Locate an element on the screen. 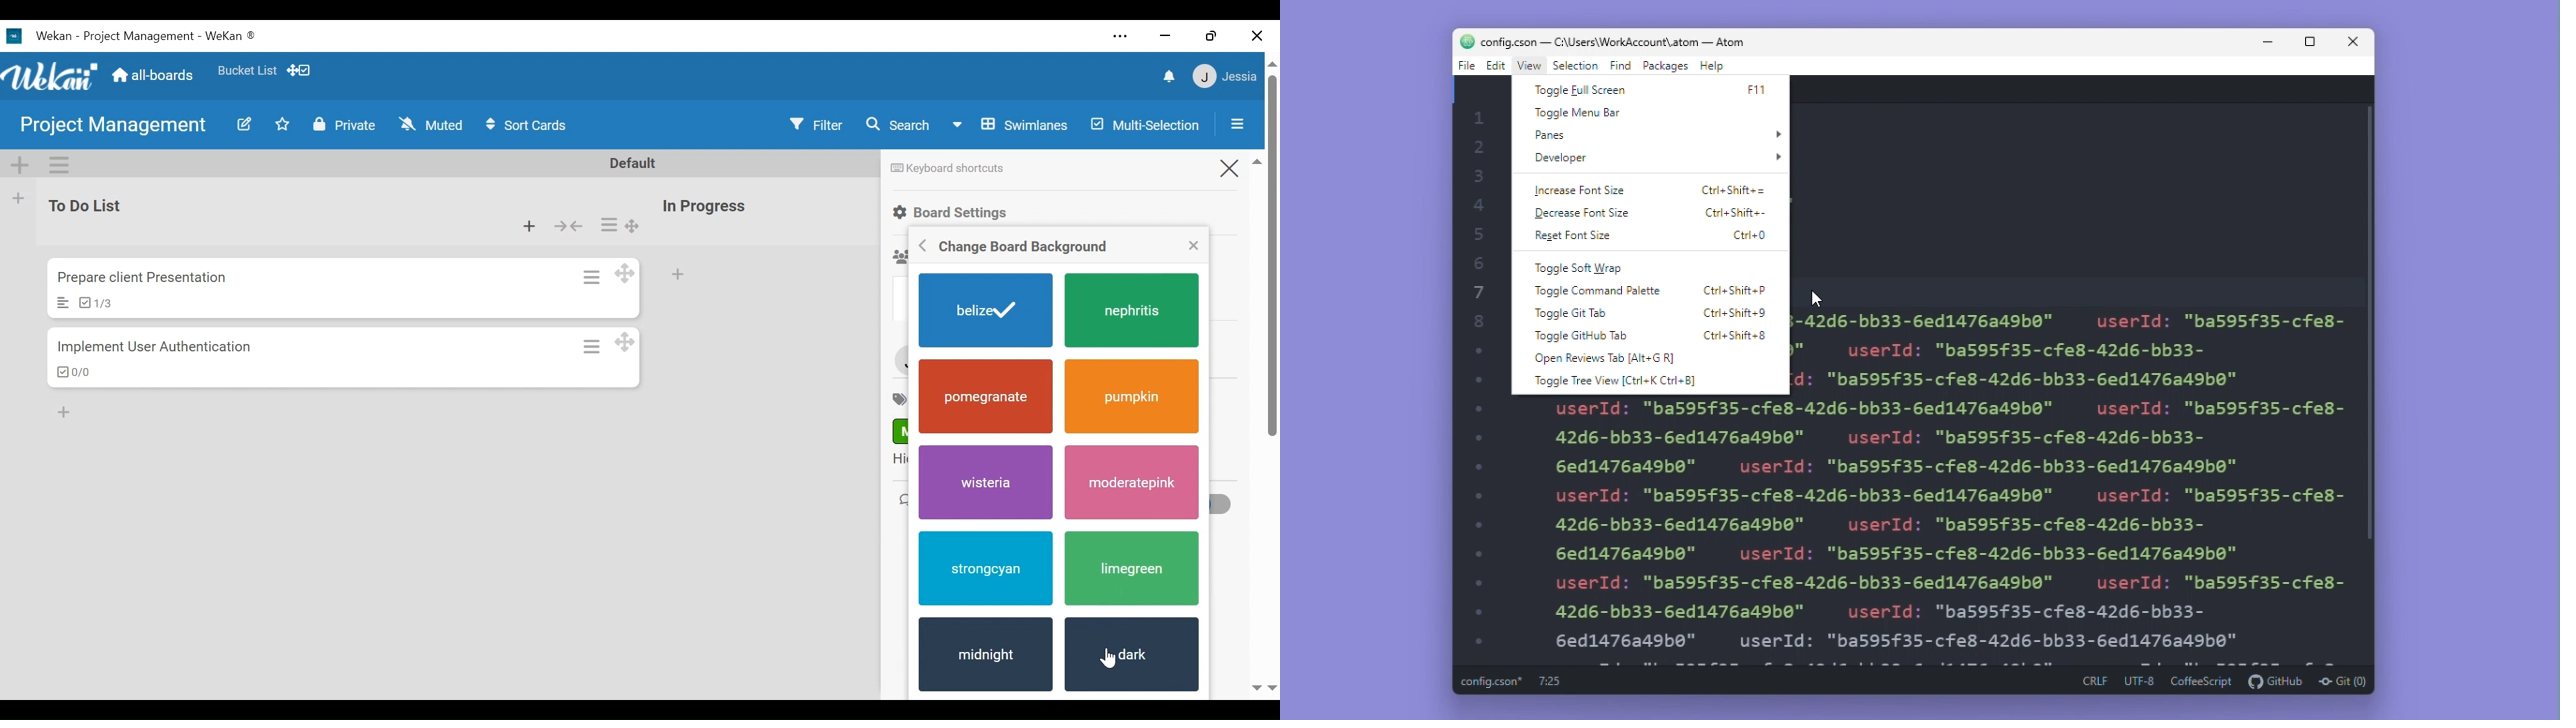 The width and height of the screenshot is (2576, 728). Desktop drag handles is located at coordinates (631, 343).